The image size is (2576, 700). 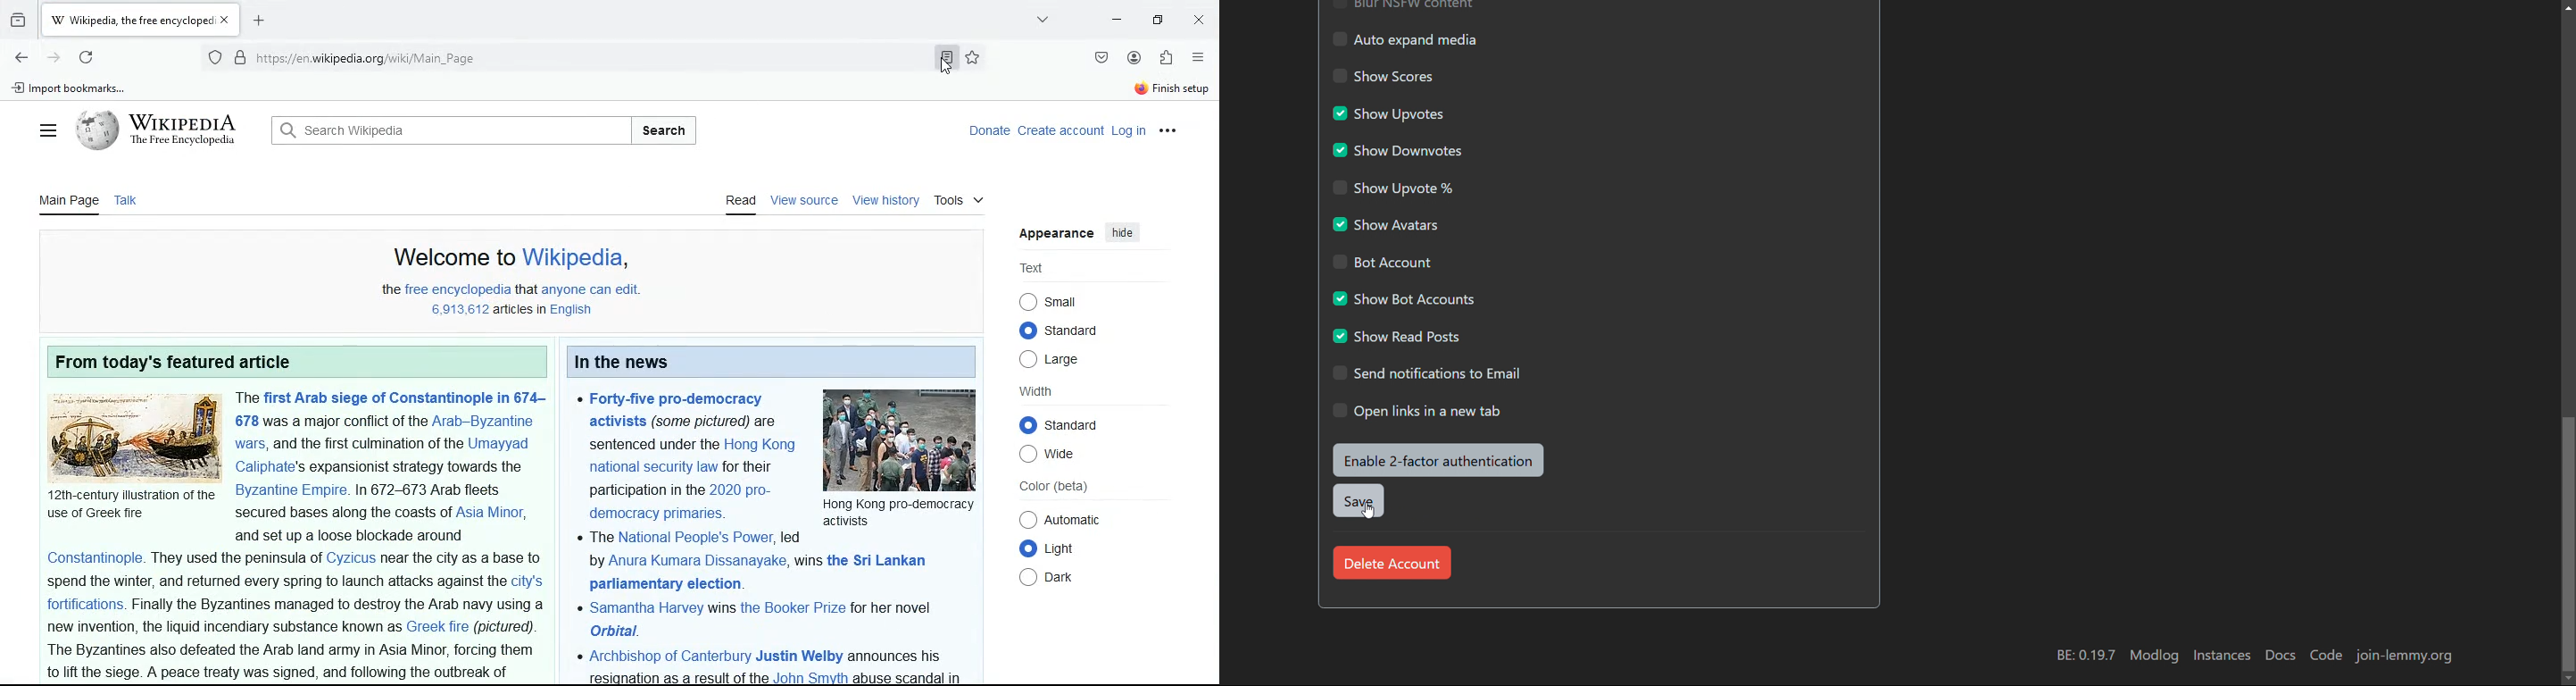 What do you see at coordinates (1384, 262) in the screenshot?
I see `bot account` at bounding box center [1384, 262].